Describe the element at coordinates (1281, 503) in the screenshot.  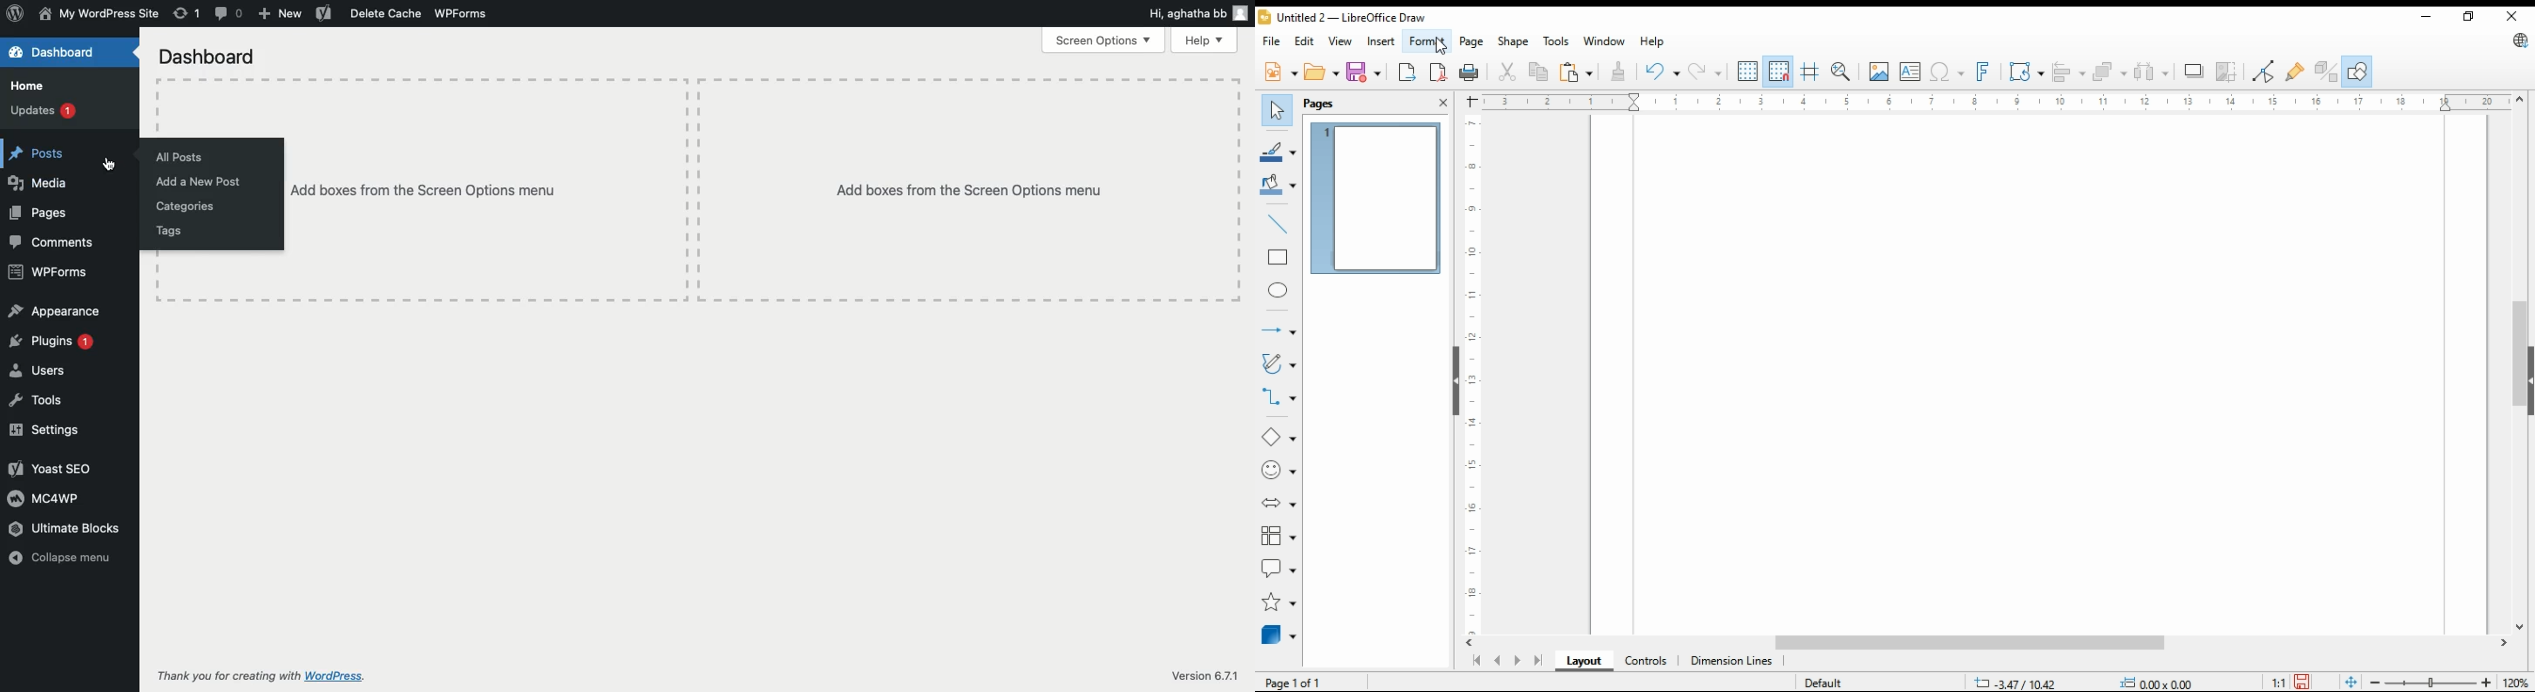
I see `block arrows` at that location.